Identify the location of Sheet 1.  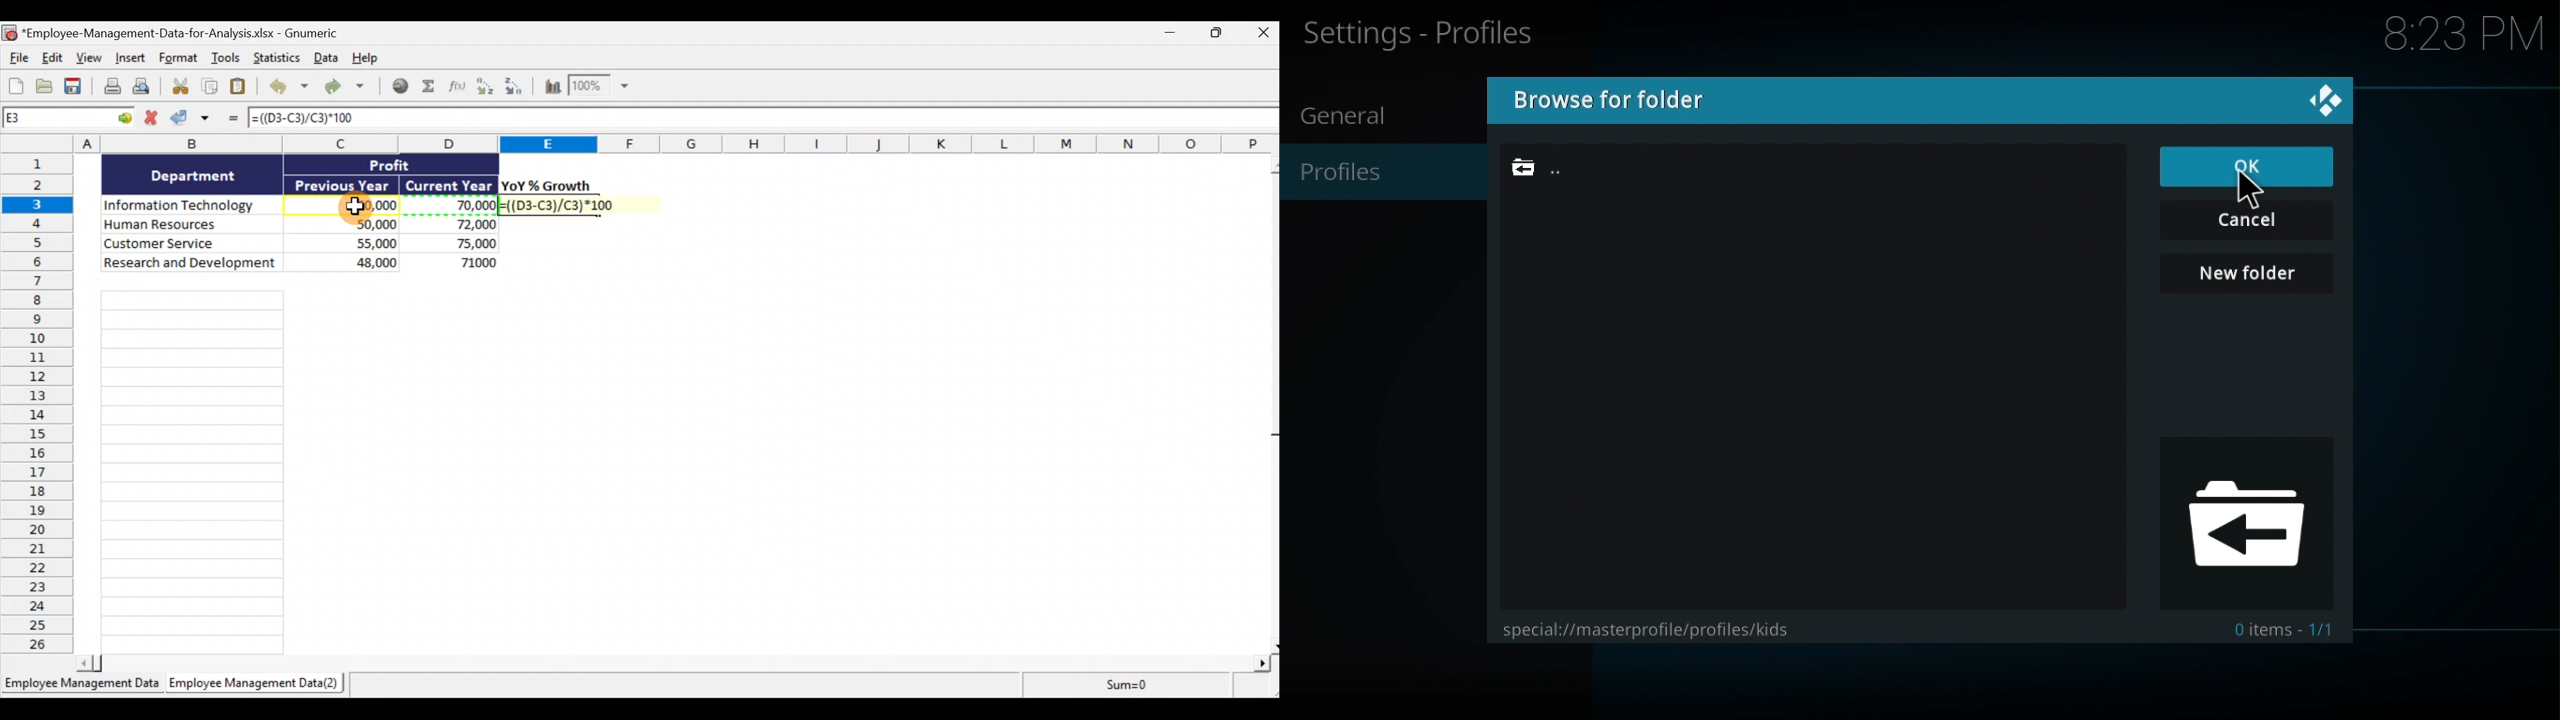
(80, 684).